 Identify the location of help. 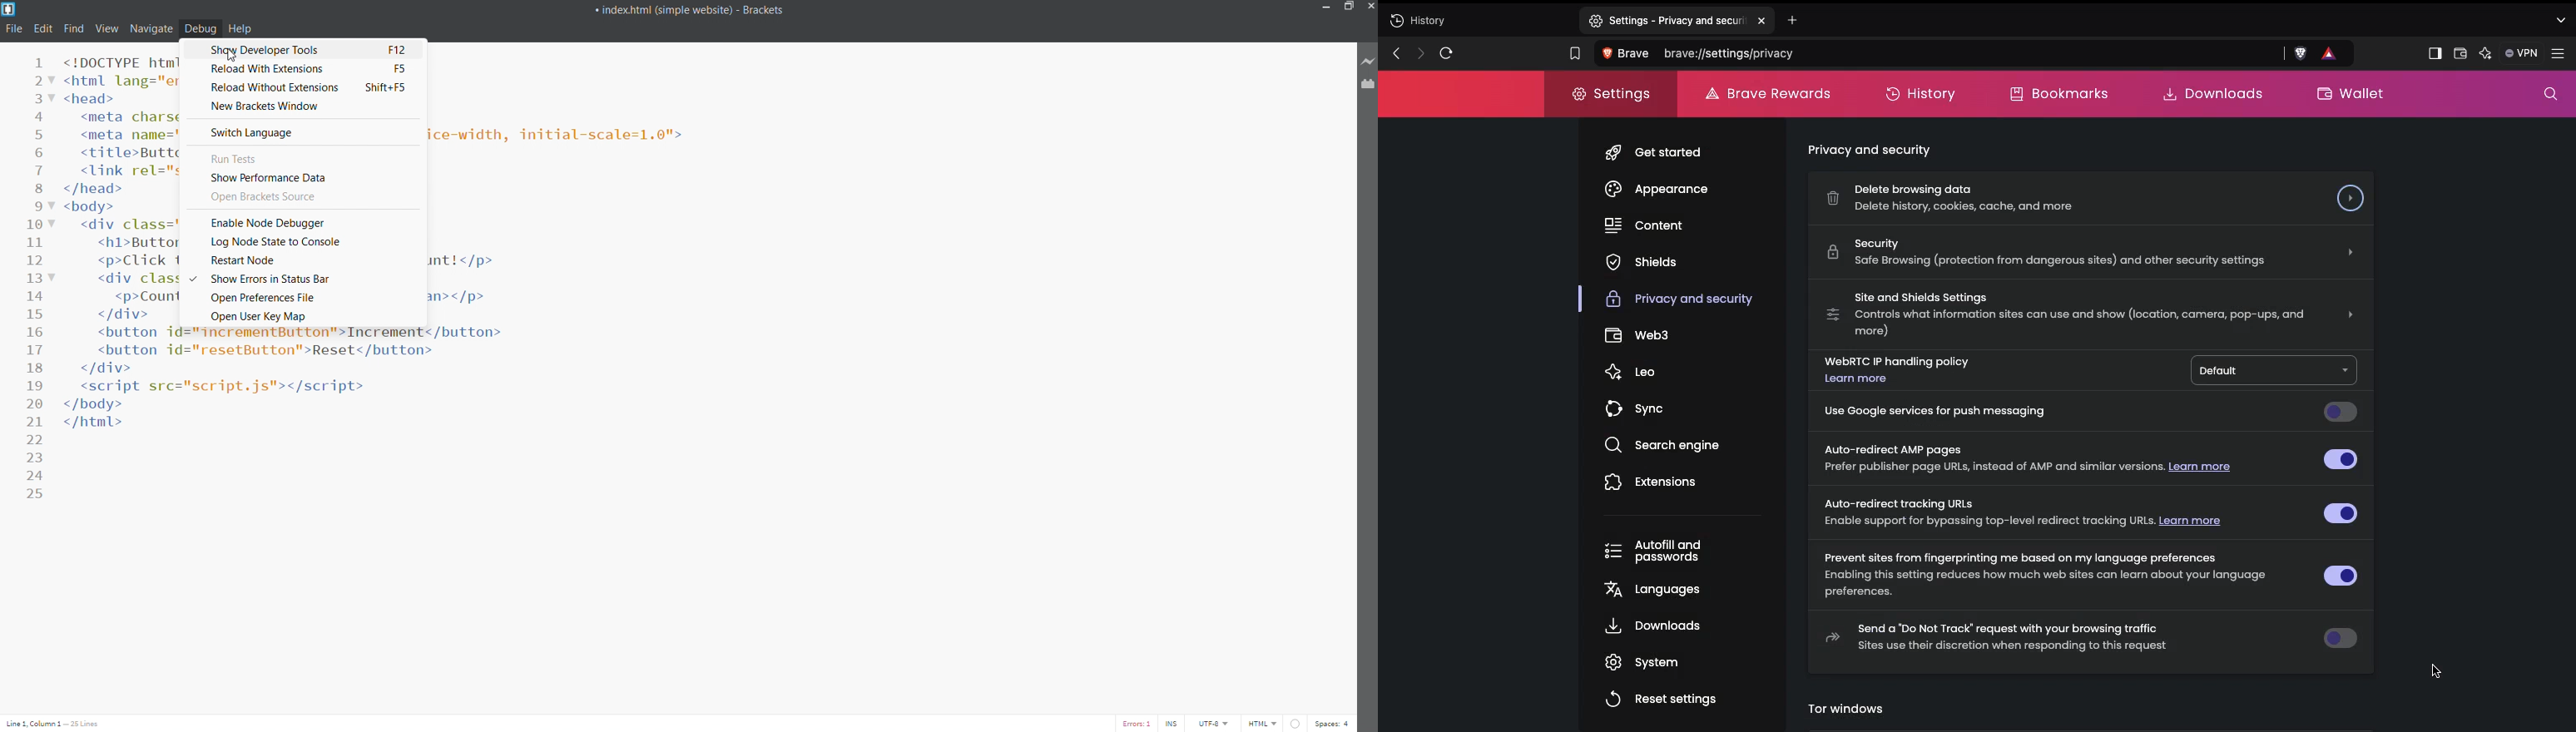
(243, 29).